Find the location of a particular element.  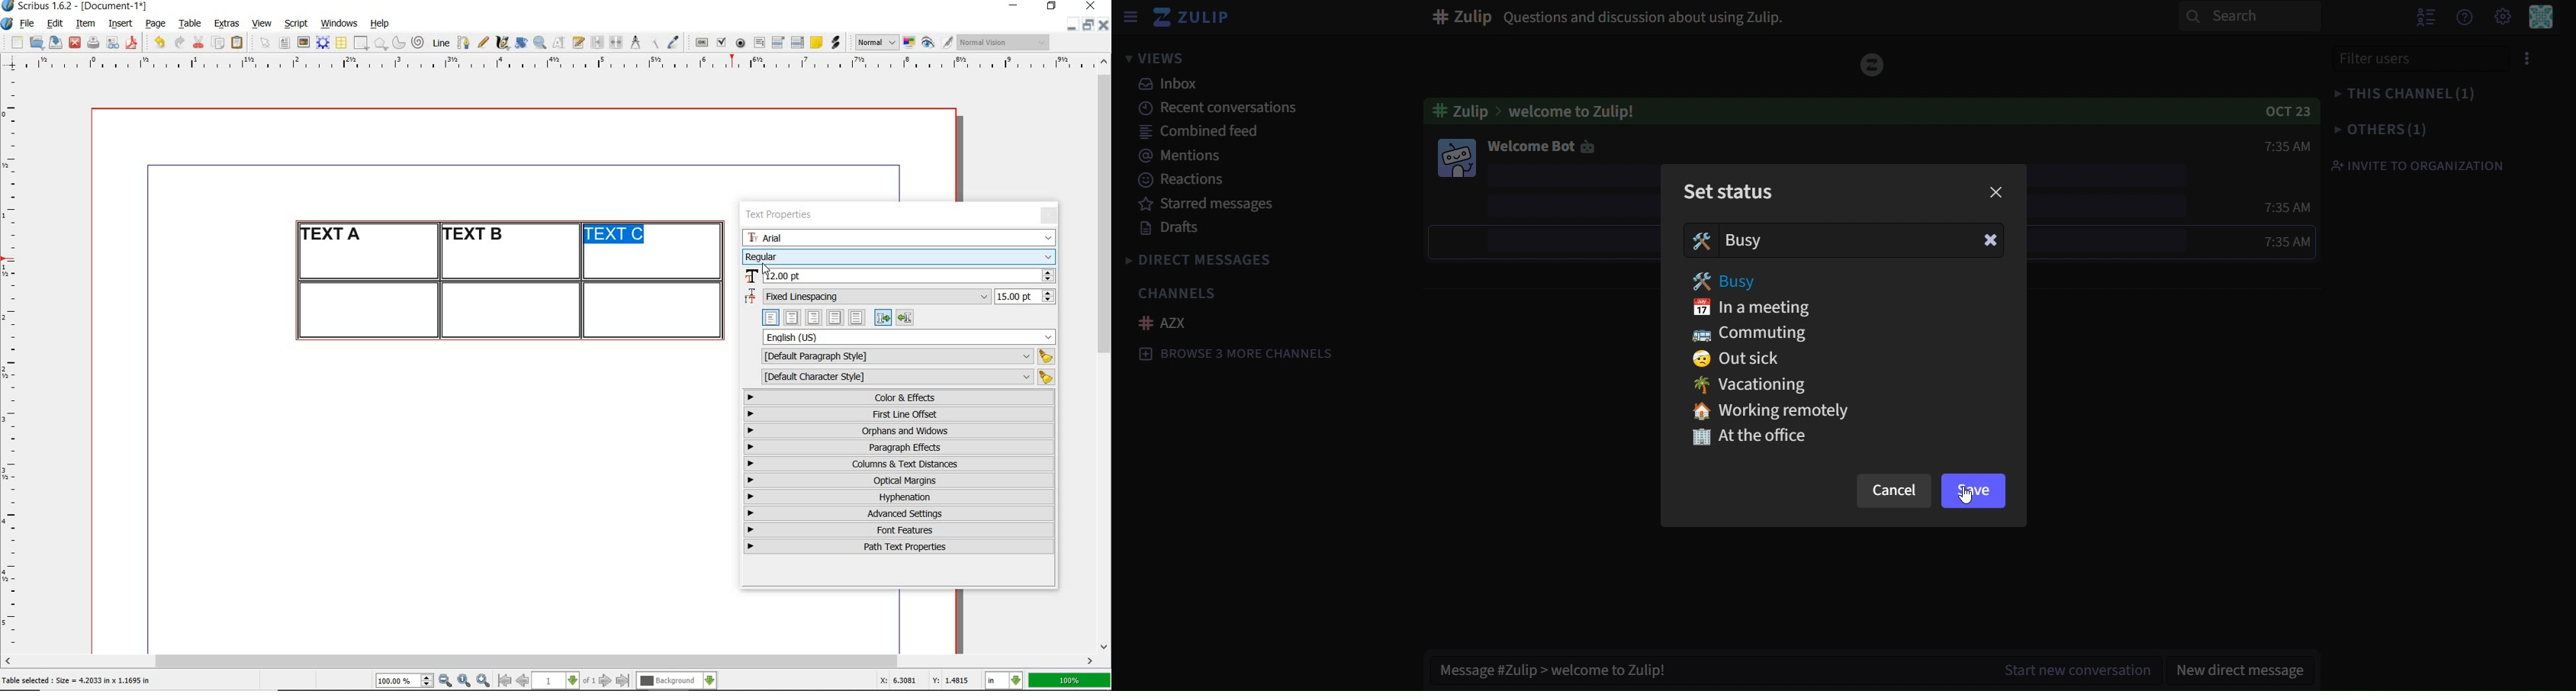

unlink text frames is located at coordinates (616, 43).